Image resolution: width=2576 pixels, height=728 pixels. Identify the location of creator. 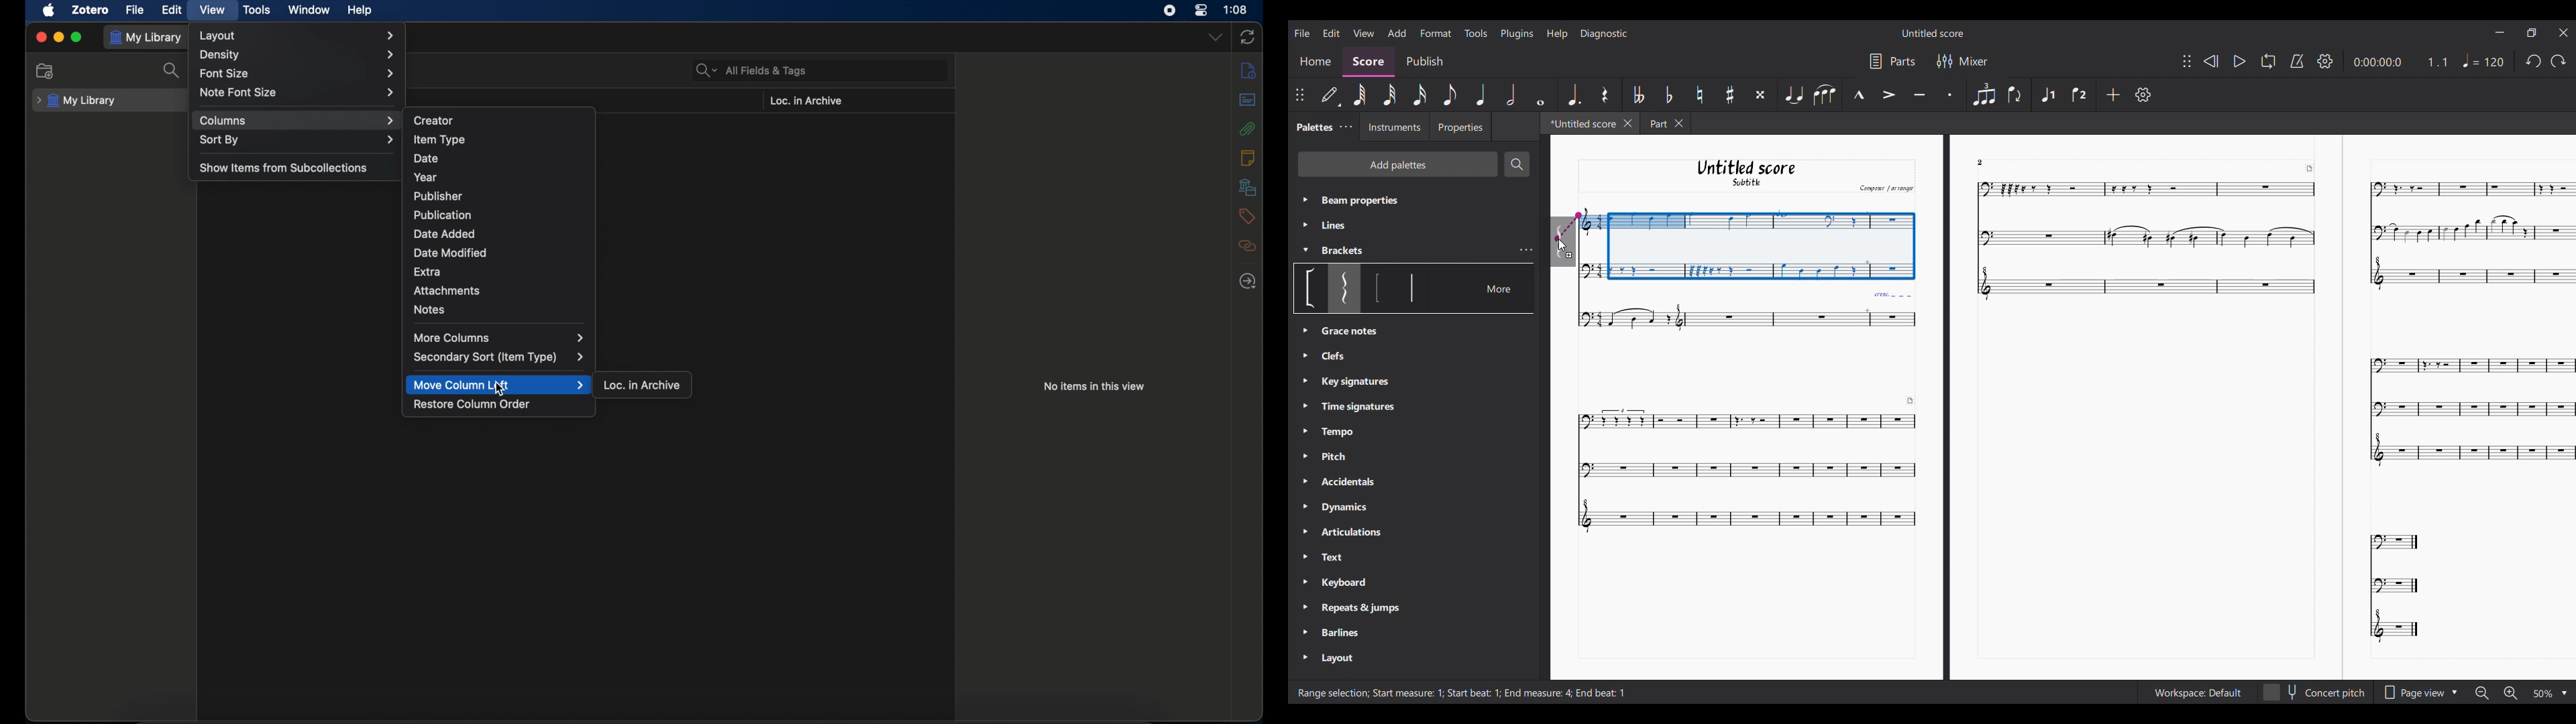
(434, 119).